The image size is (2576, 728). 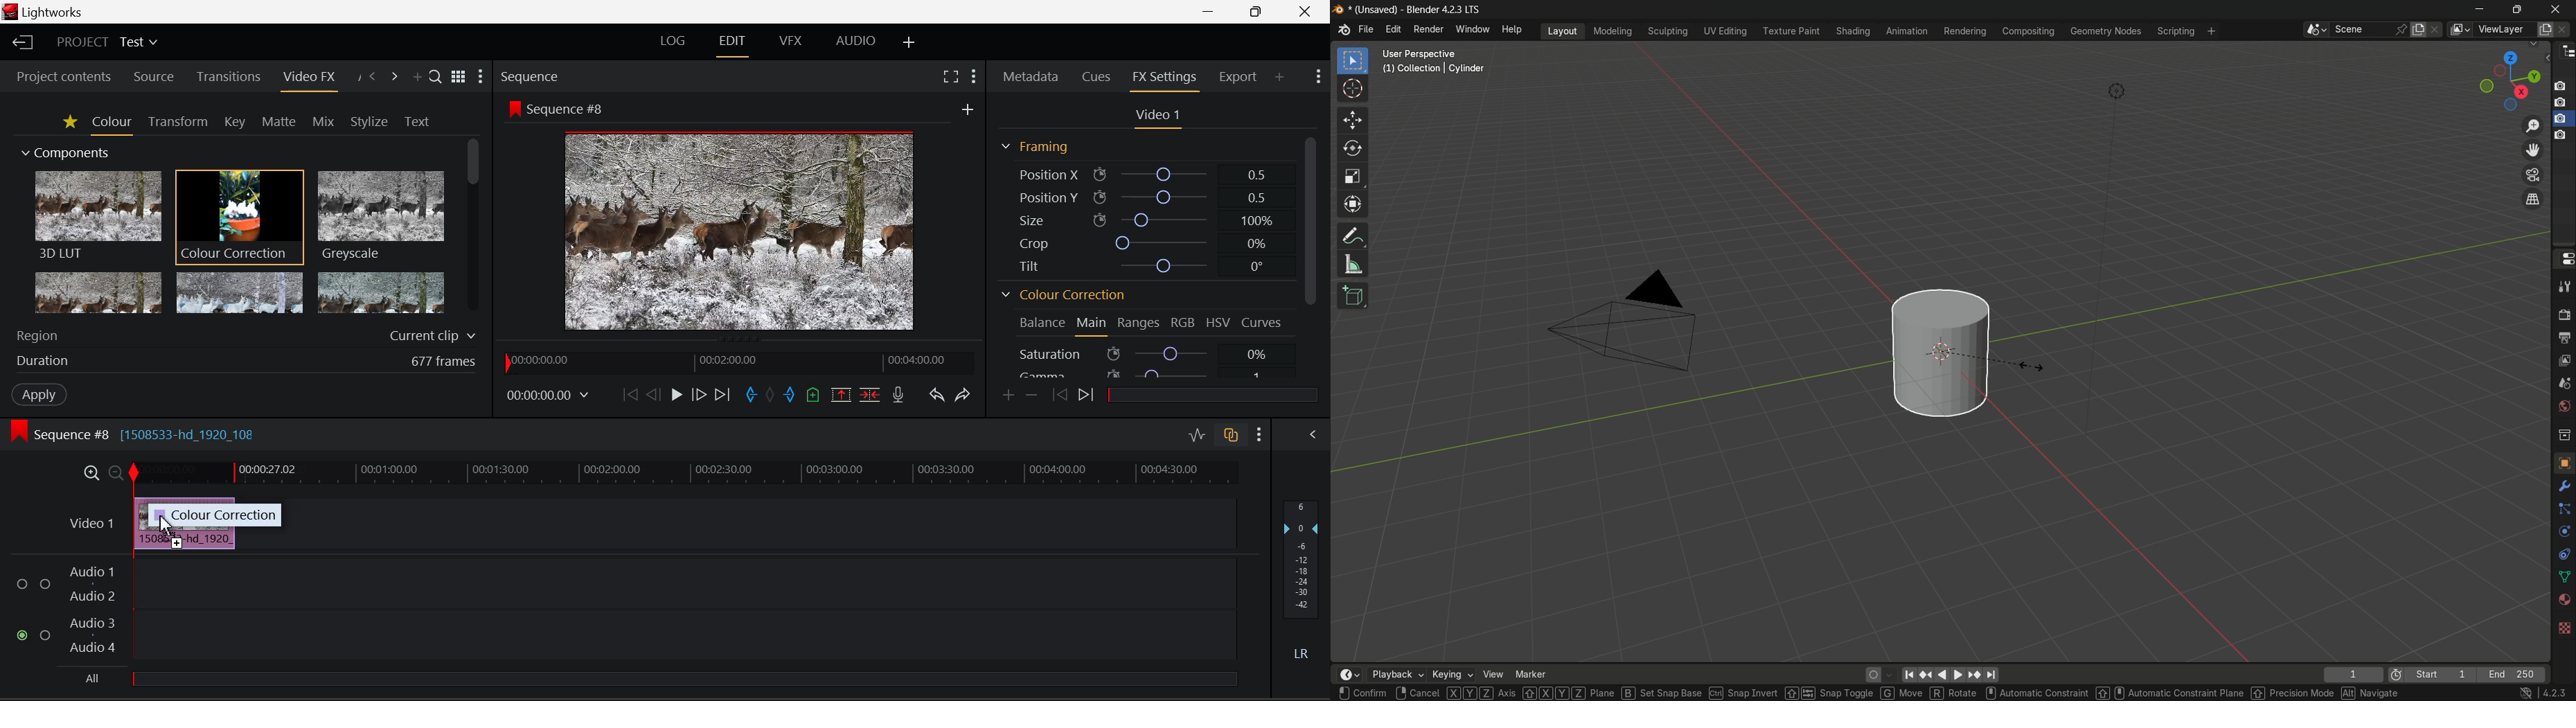 I want to click on Audio Input Checkbox, so click(x=45, y=583).